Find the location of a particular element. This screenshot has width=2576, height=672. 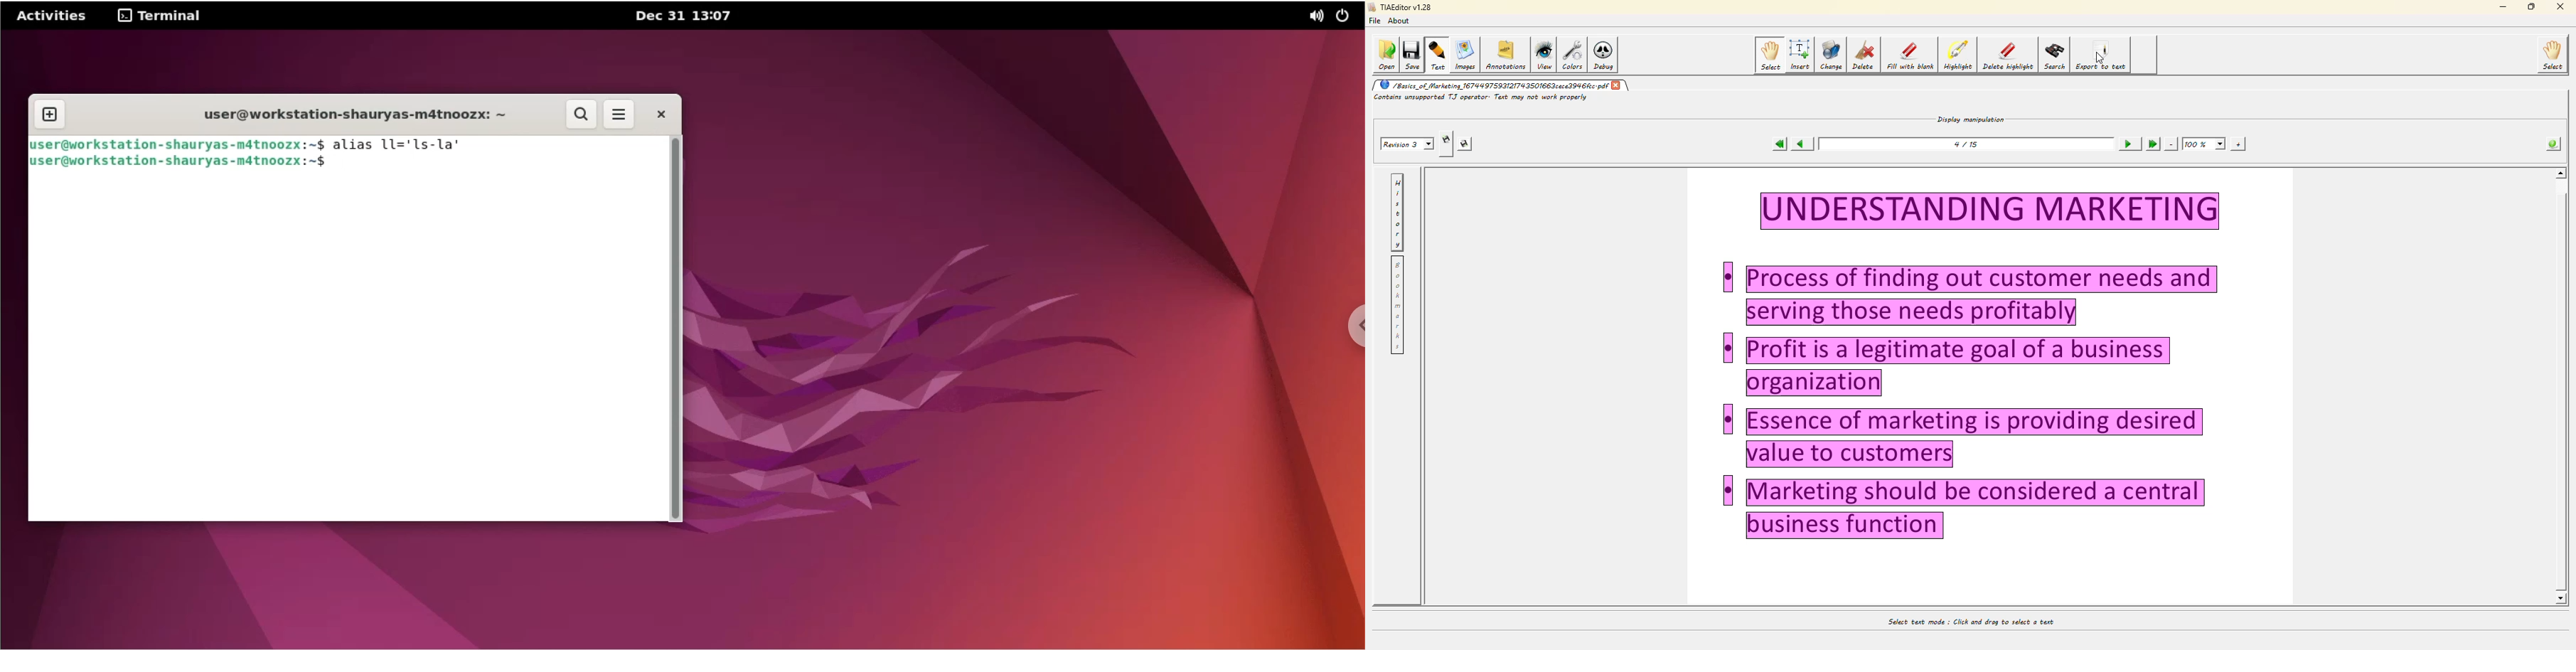

text is located at coordinates (1436, 56).